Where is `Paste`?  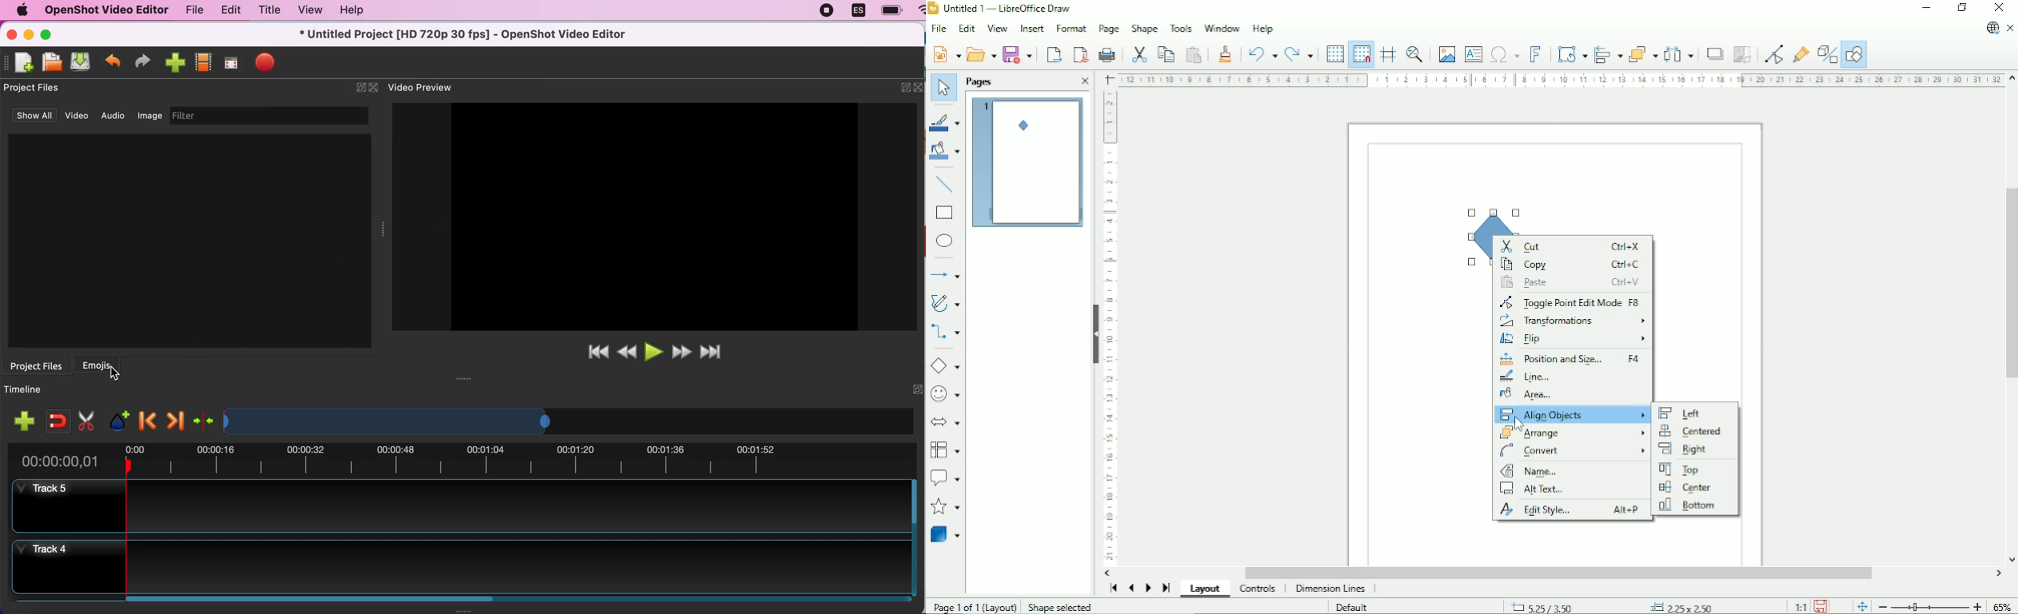 Paste is located at coordinates (1570, 283).